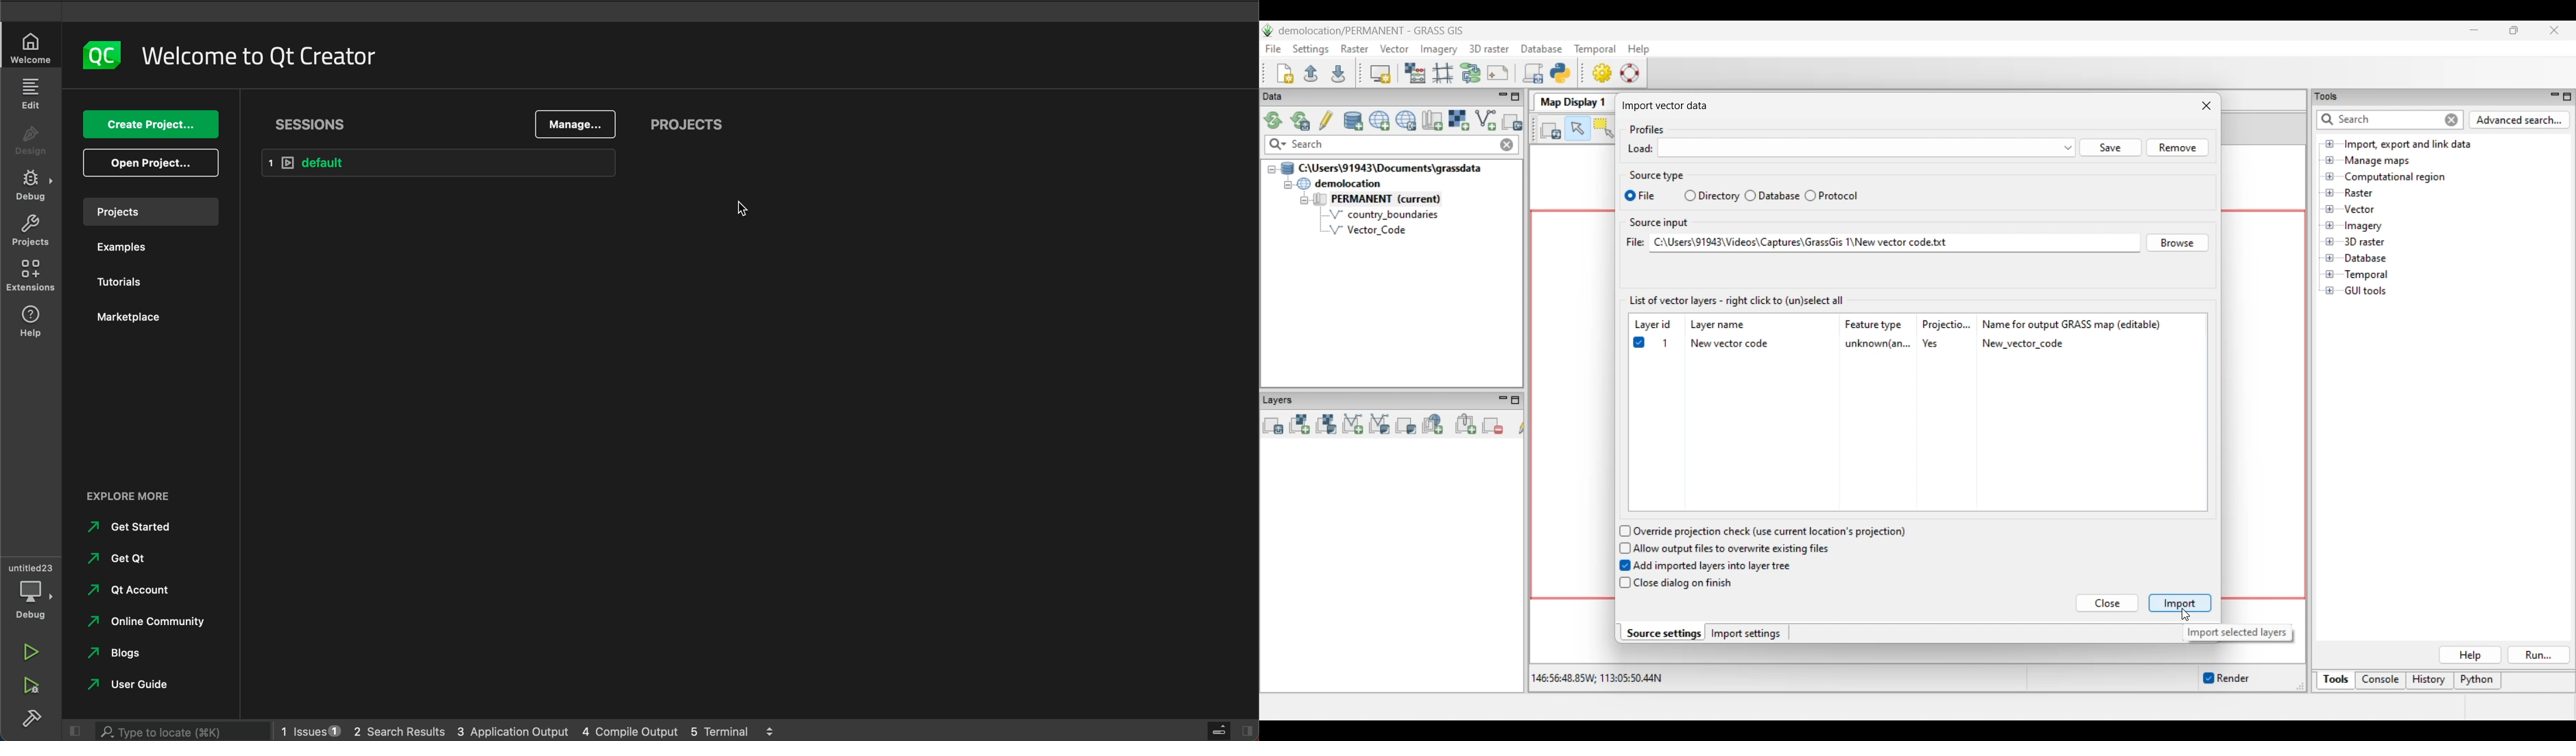 Image resolution: width=2576 pixels, height=756 pixels. I want to click on default, so click(439, 161).